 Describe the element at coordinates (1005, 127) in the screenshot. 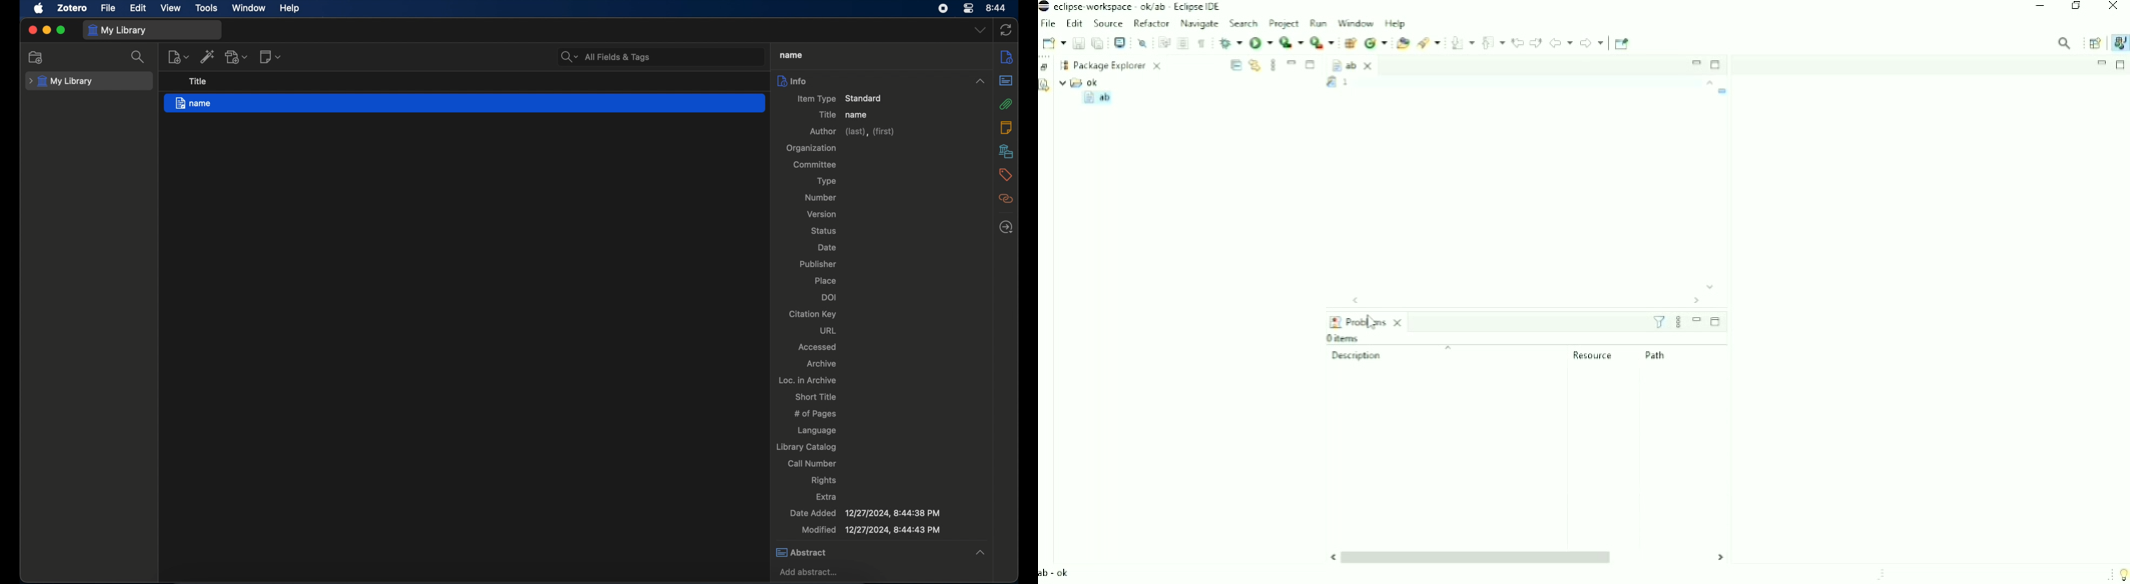

I see `notes` at that location.